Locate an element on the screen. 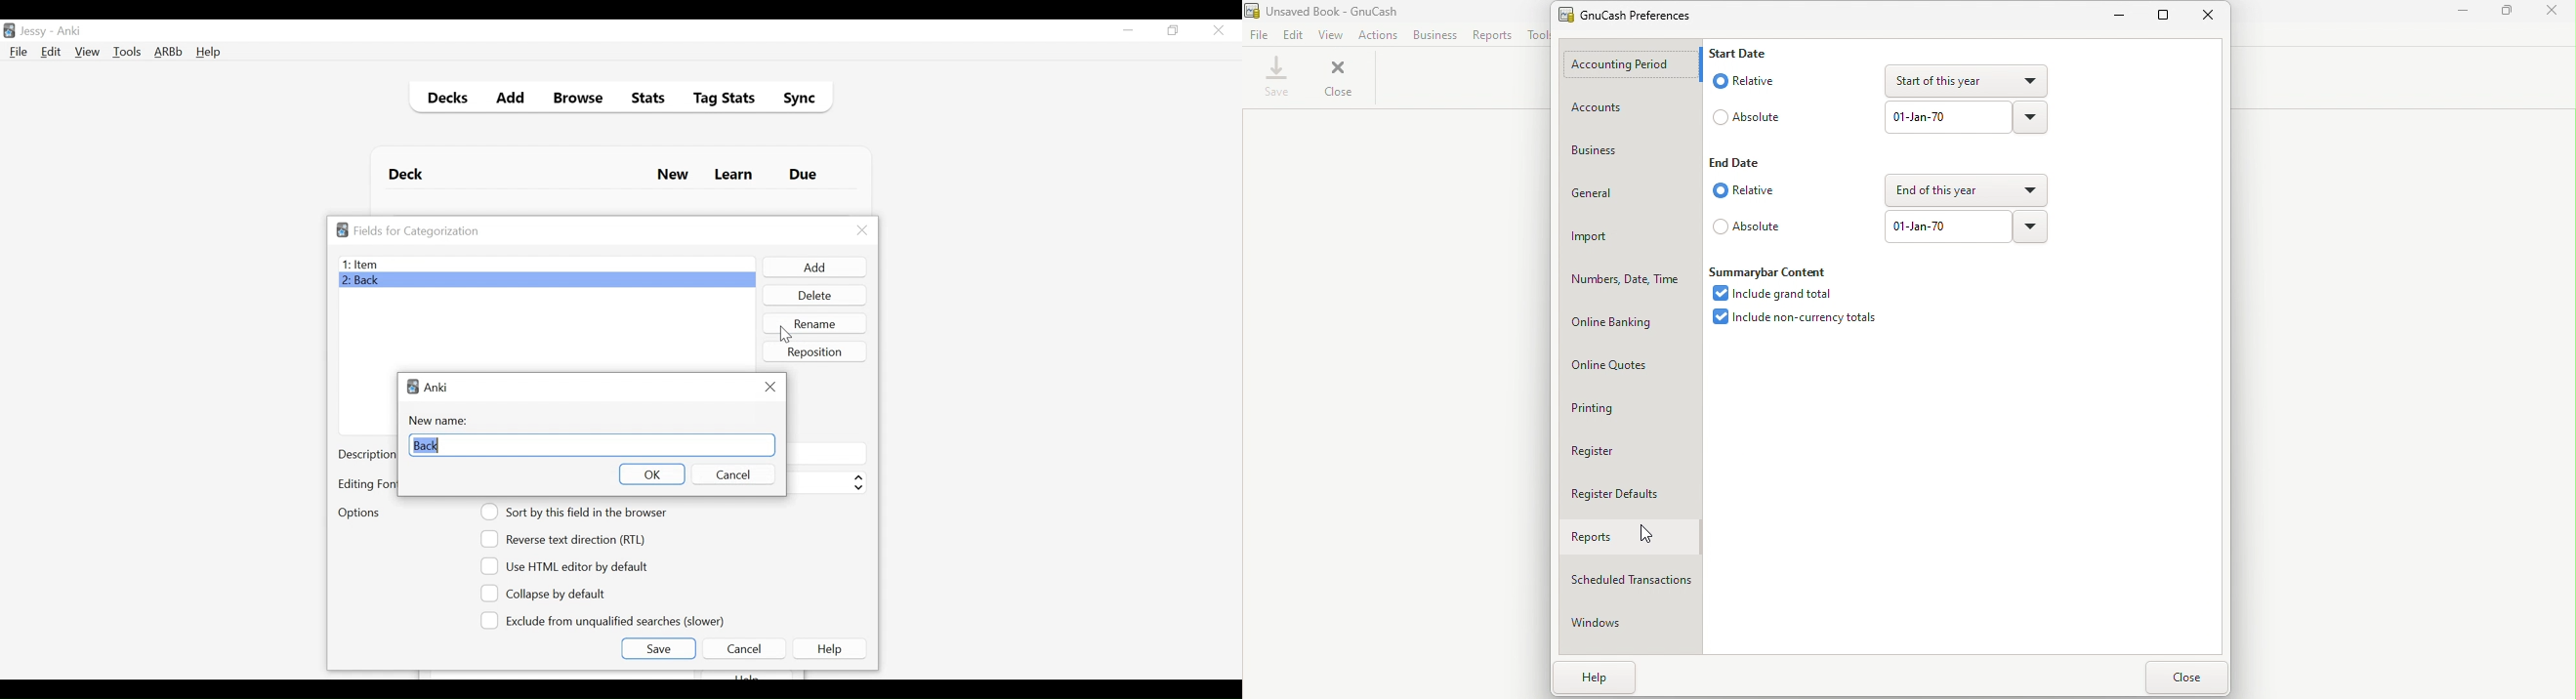 The width and height of the screenshot is (2576, 700). Absolute is located at coordinates (1753, 118).